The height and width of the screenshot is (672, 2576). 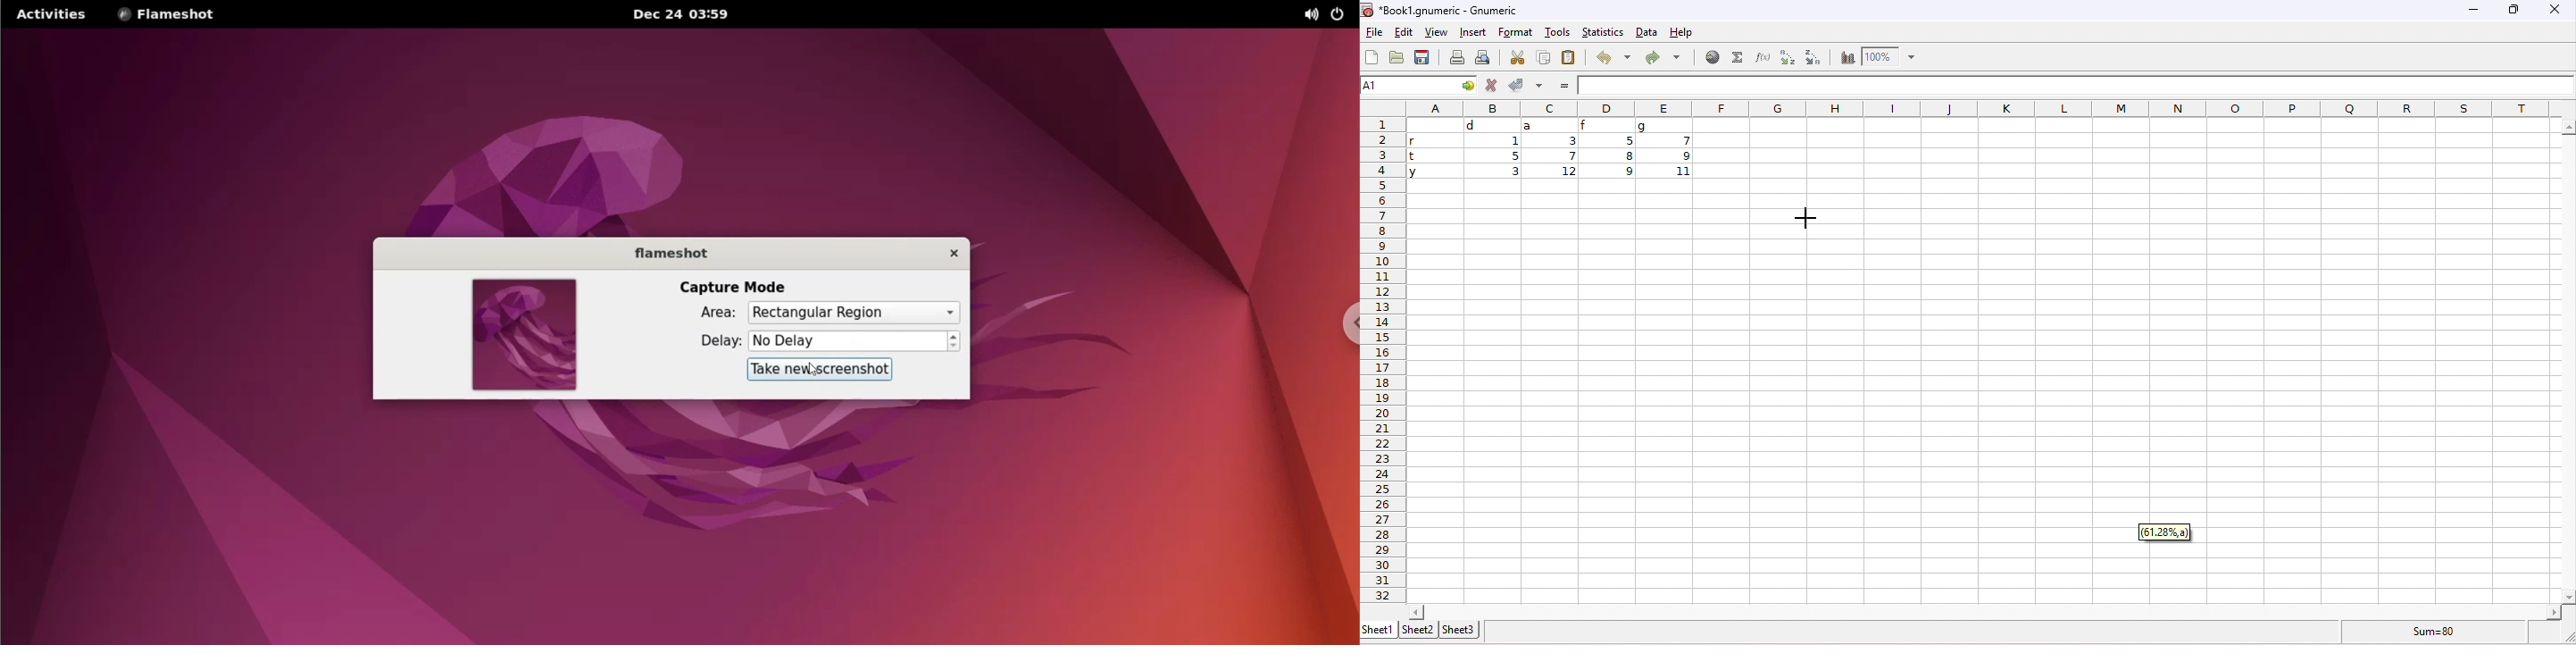 What do you see at coordinates (1888, 56) in the screenshot?
I see `zoom` at bounding box center [1888, 56].